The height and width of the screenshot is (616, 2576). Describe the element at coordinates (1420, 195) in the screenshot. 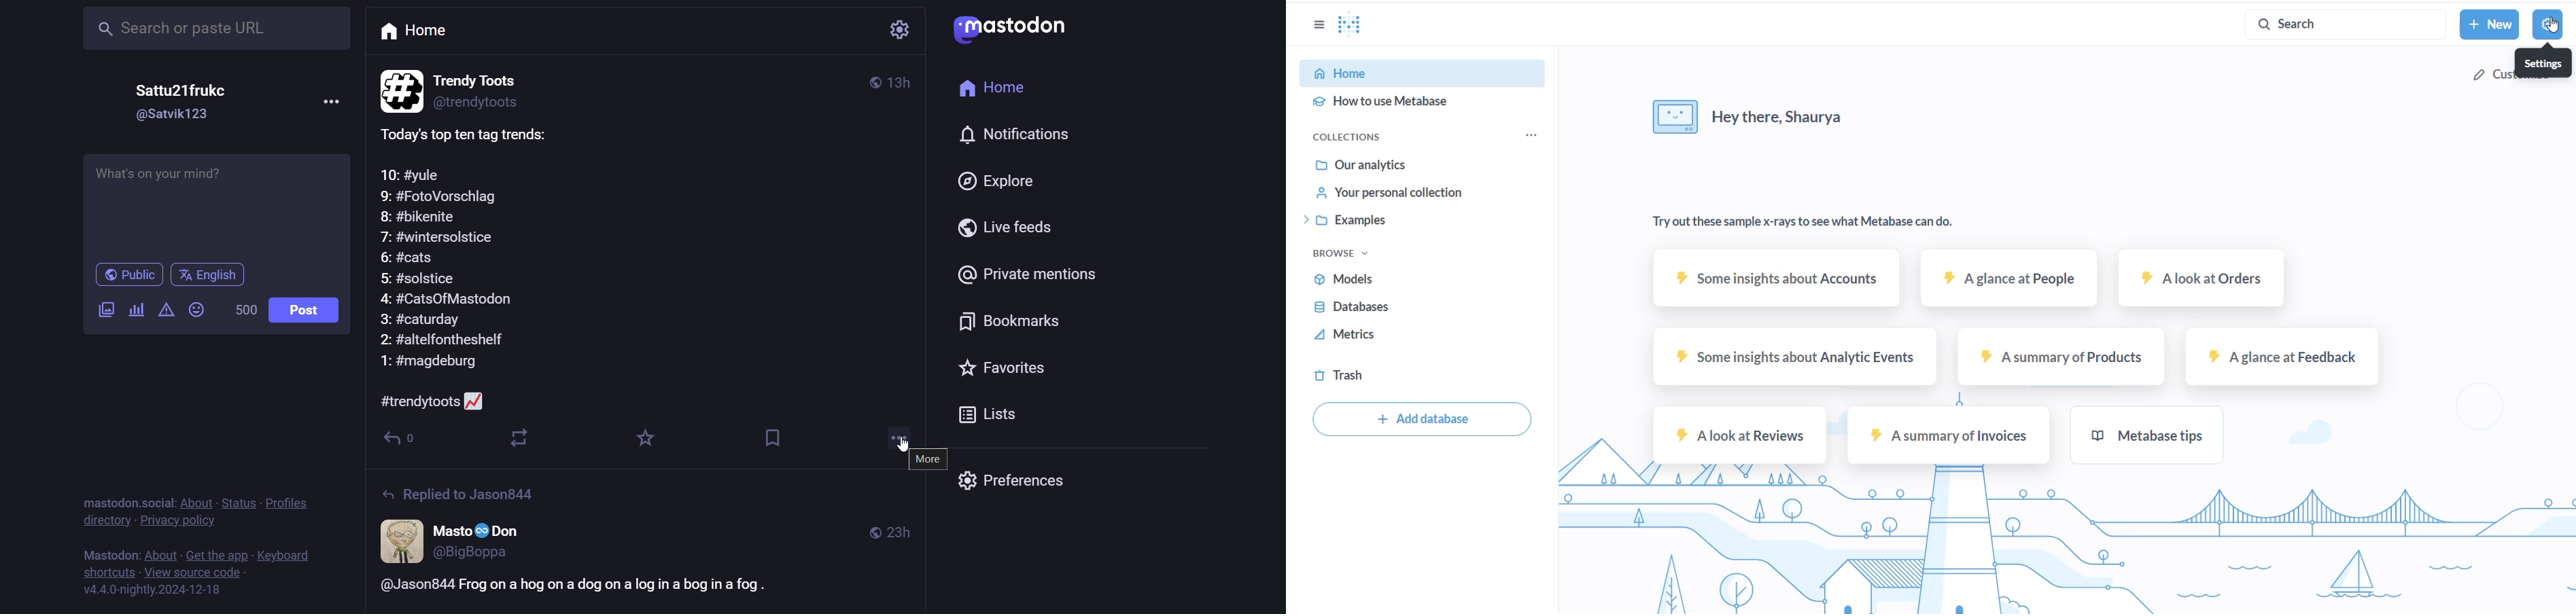

I see `your personal collection` at that location.